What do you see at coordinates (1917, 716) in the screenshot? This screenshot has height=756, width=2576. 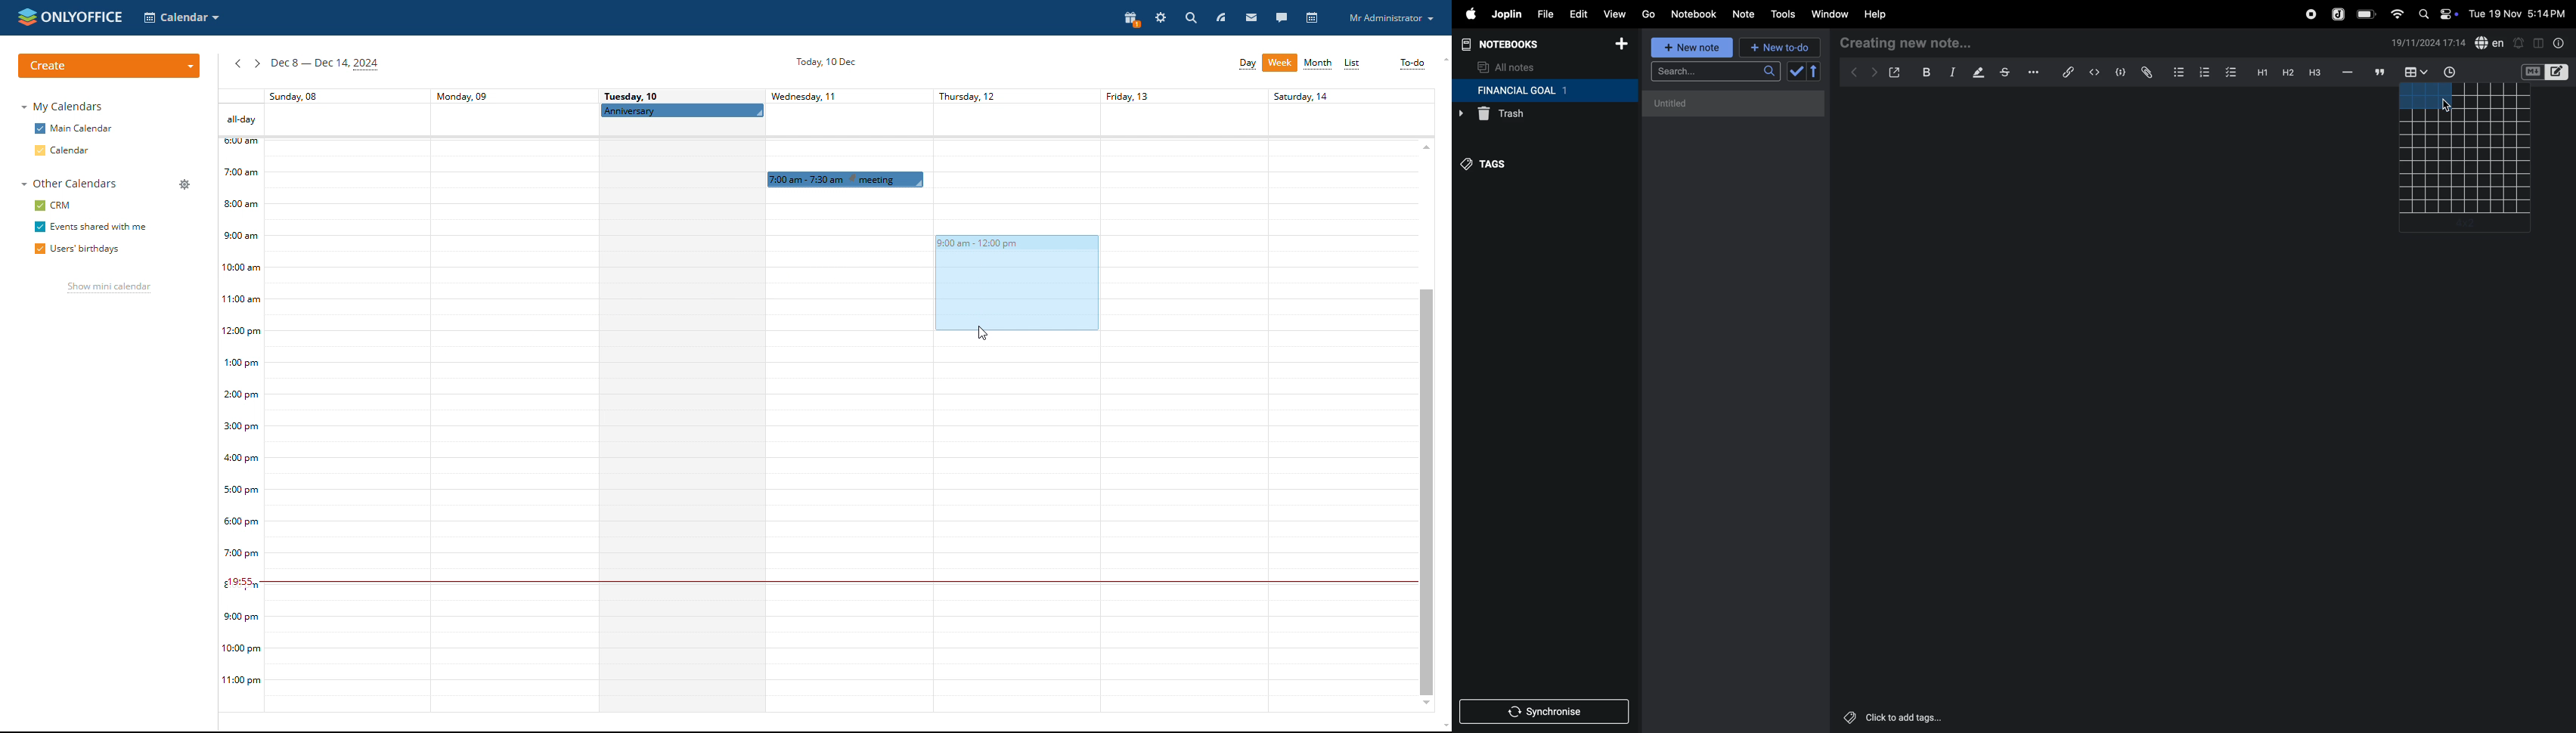 I see `click to add tags` at bounding box center [1917, 716].